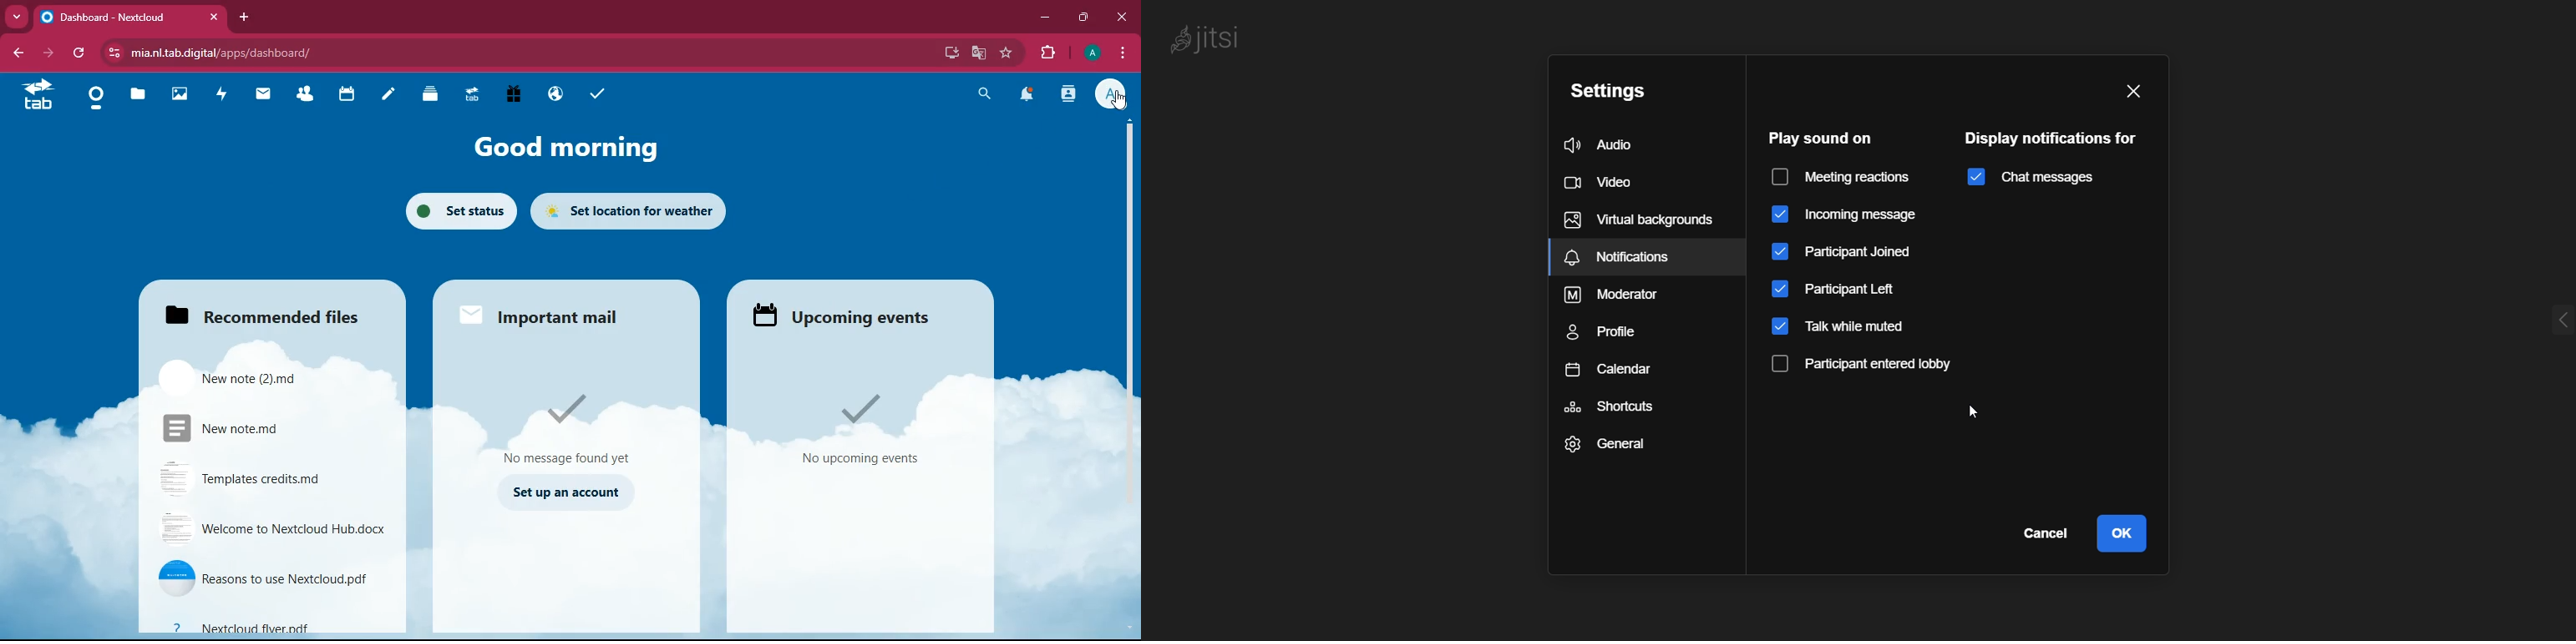  Describe the element at coordinates (50, 53) in the screenshot. I see `forward` at that location.